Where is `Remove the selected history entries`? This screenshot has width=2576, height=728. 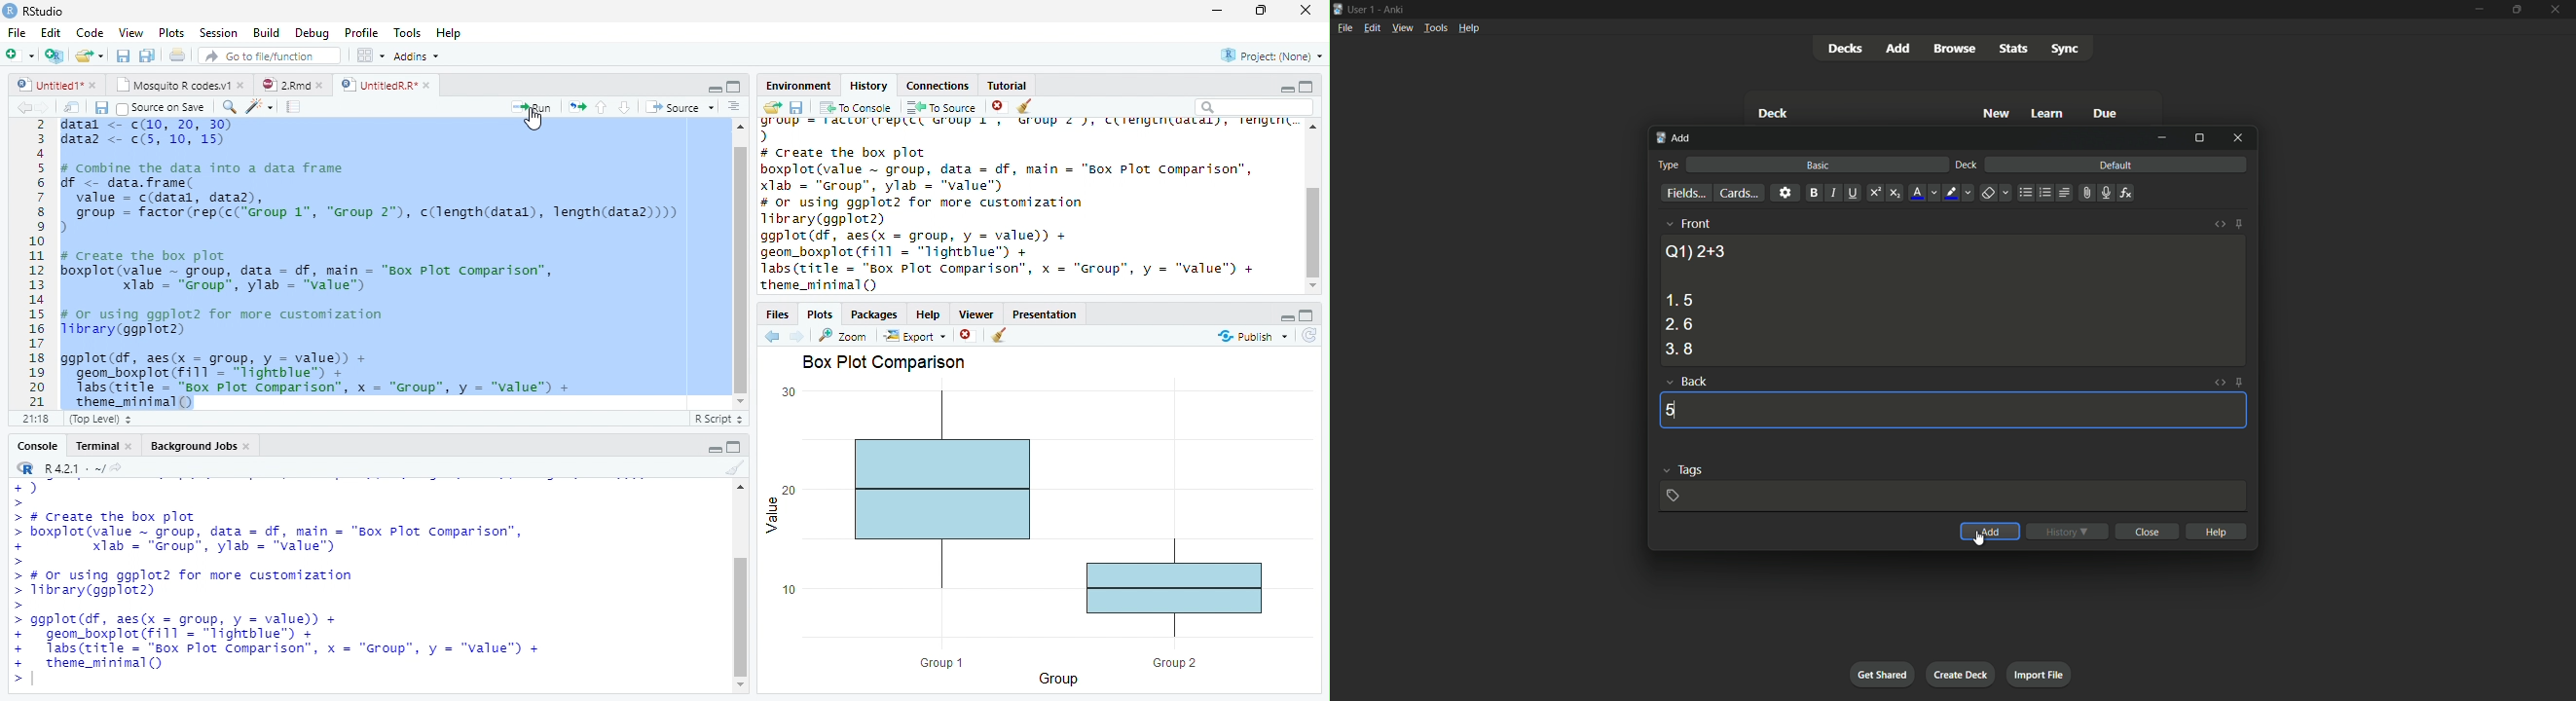
Remove the selected history entries is located at coordinates (999, 106).